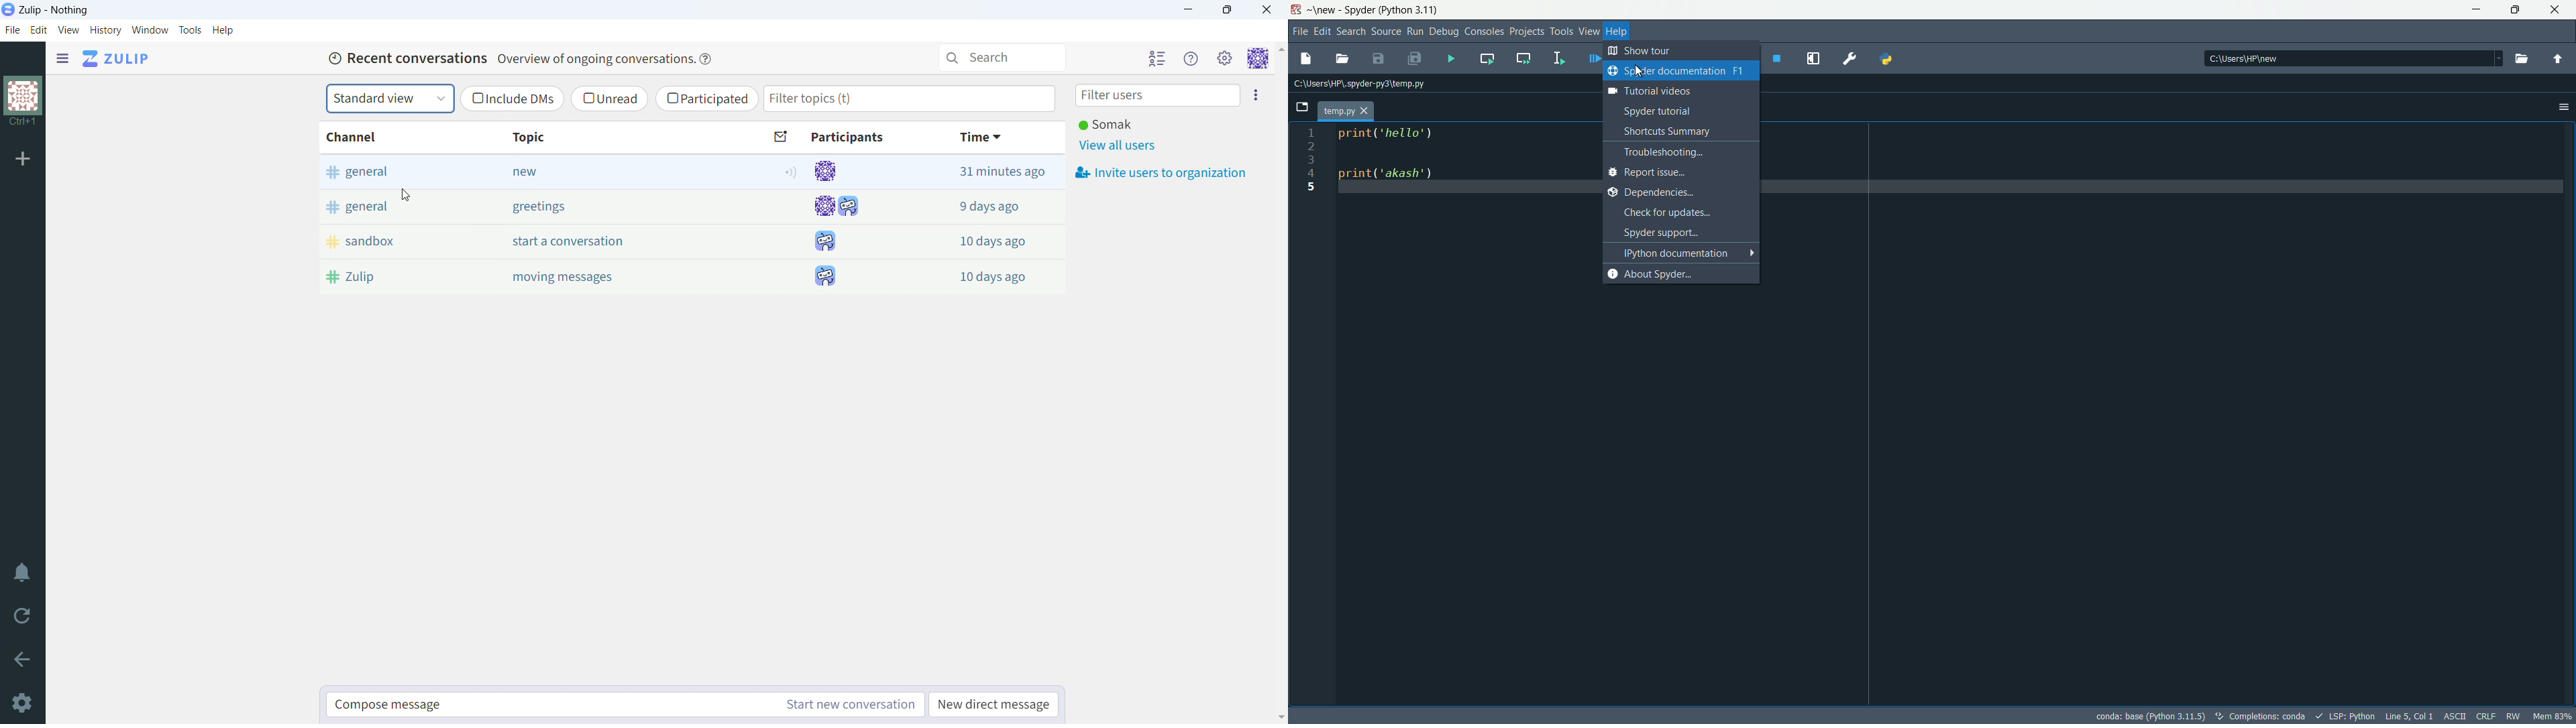 This screenshot has width=2576, height=728. I want to click on time, so click(997, 138).